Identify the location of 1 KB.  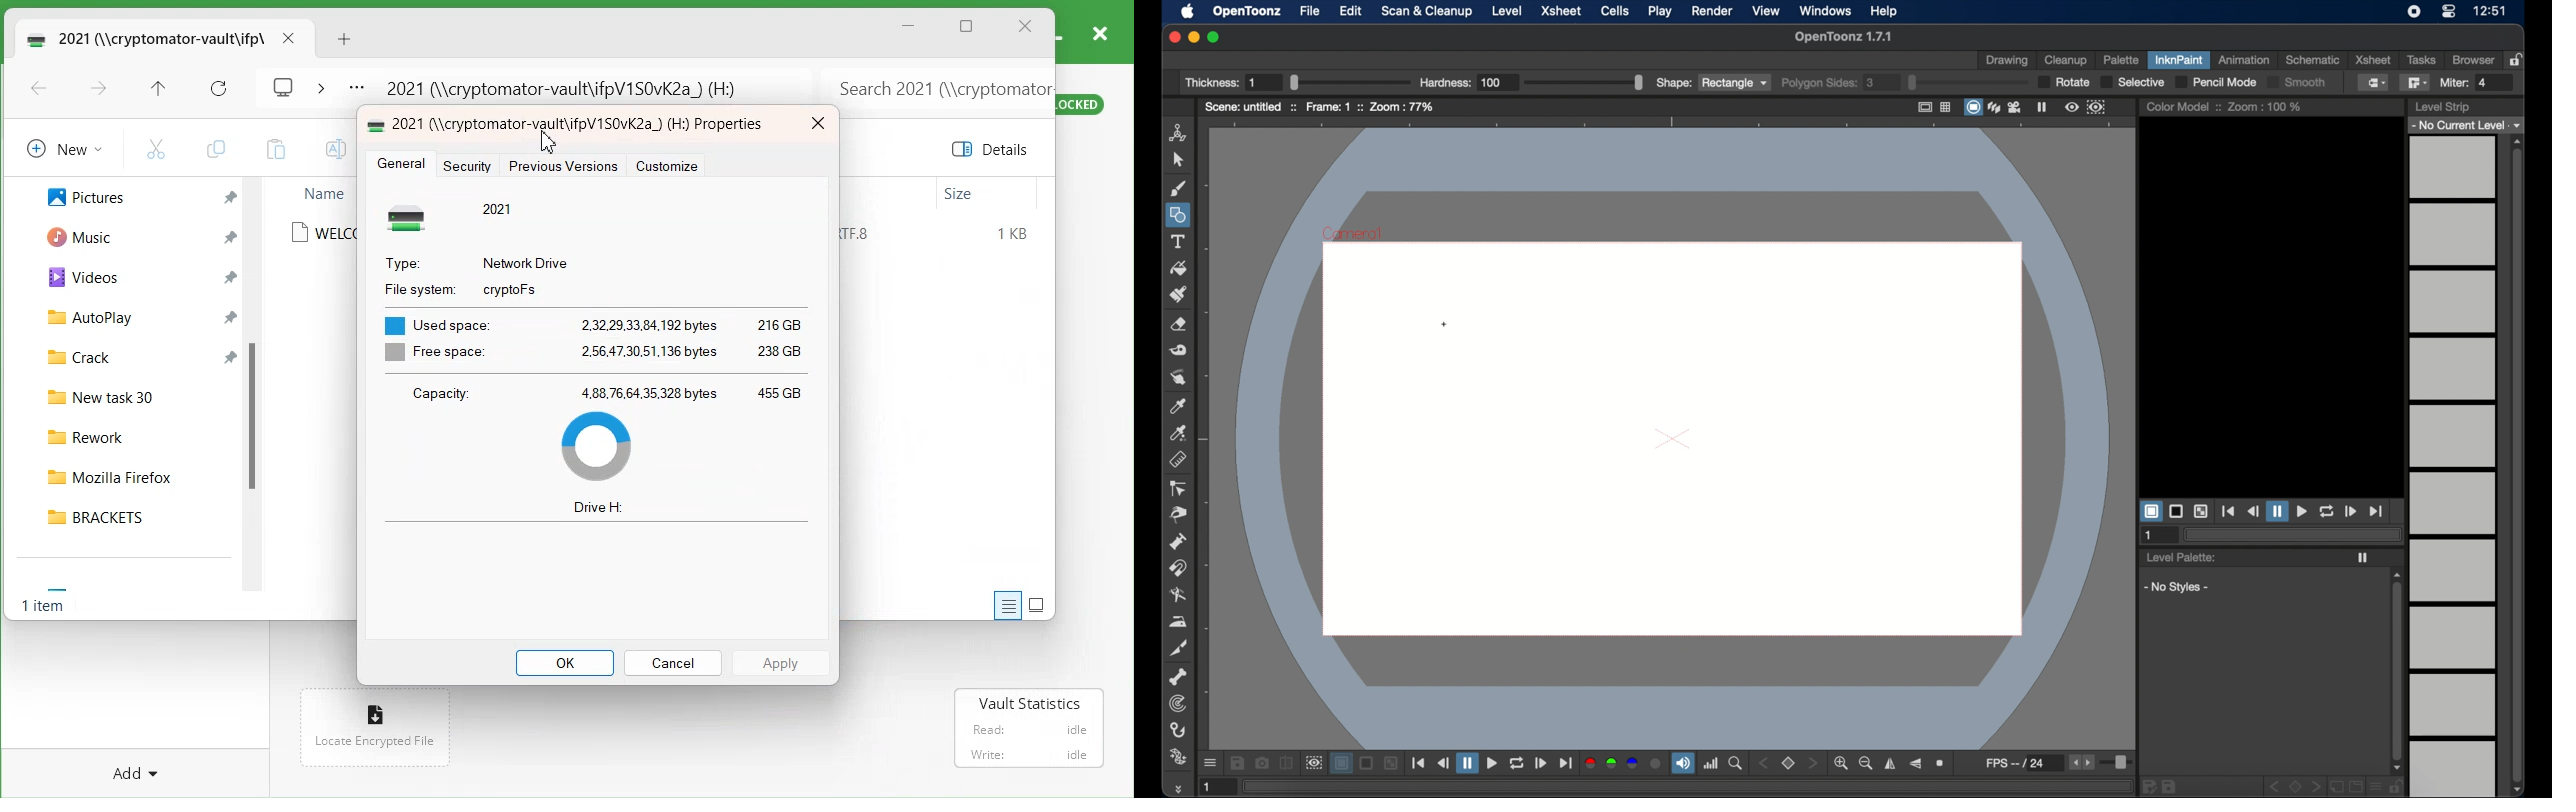
(1014, 234).